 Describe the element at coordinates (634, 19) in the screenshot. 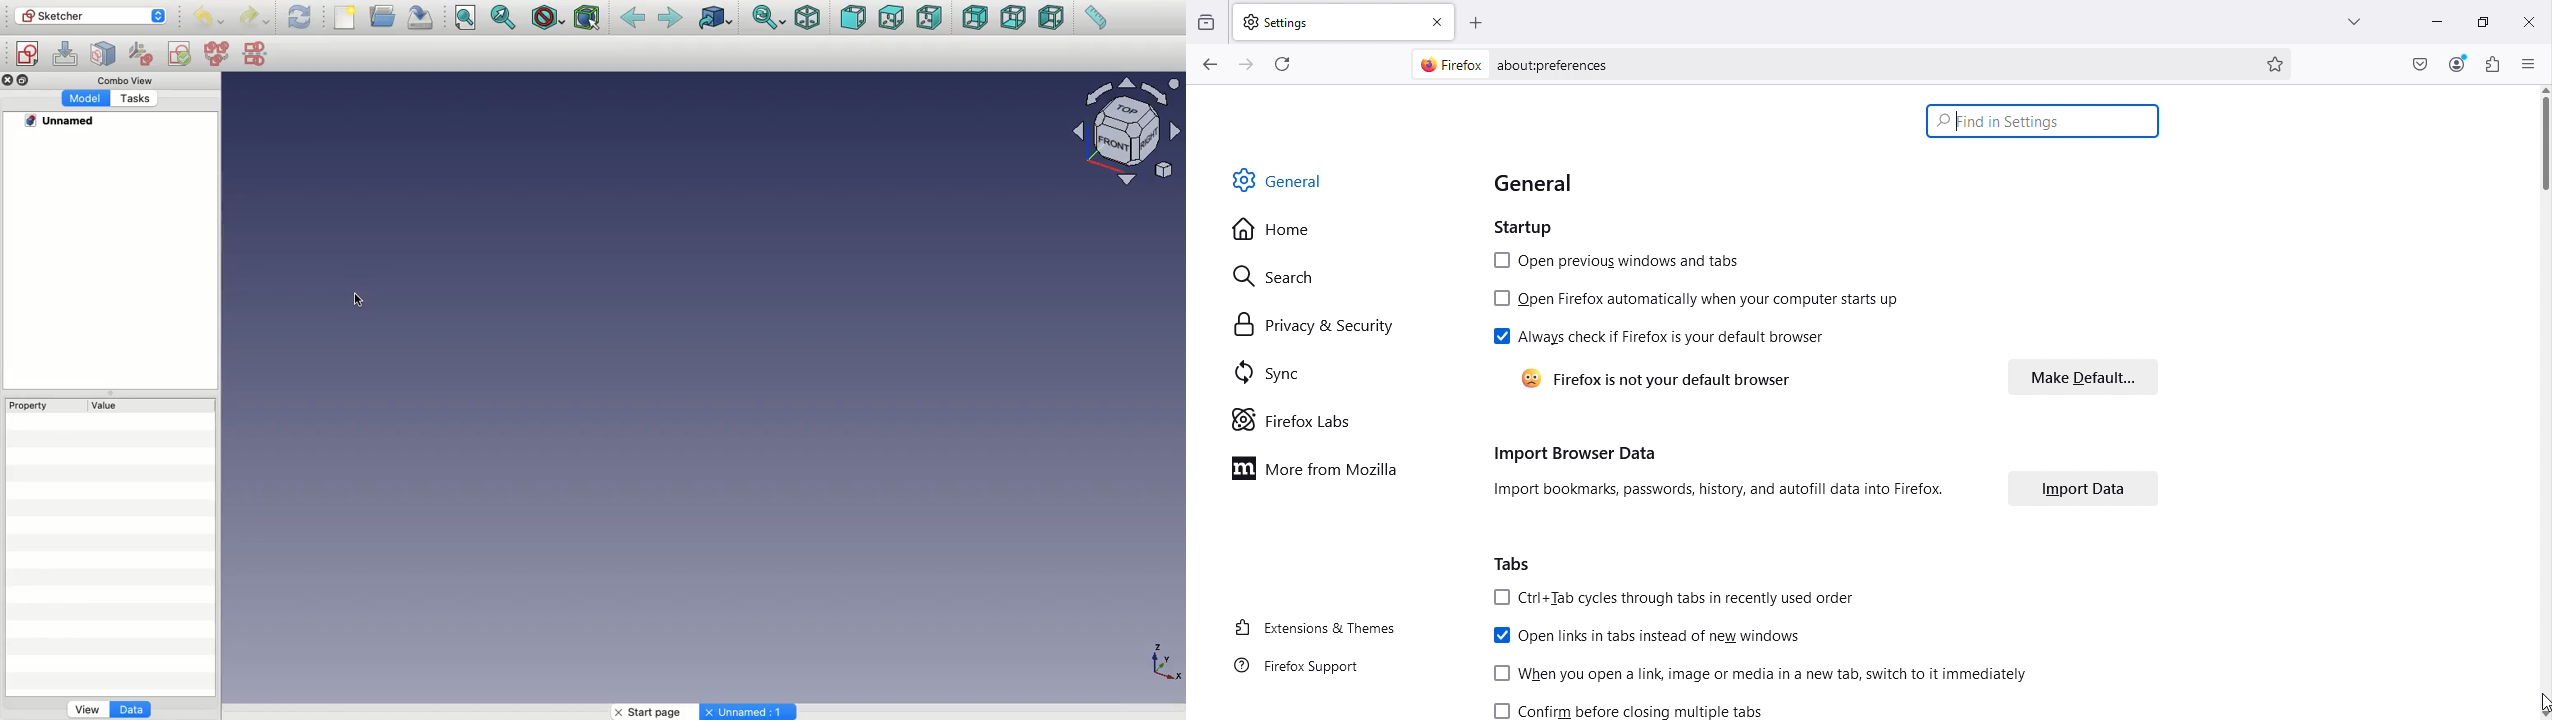

I see `Back` at that location.